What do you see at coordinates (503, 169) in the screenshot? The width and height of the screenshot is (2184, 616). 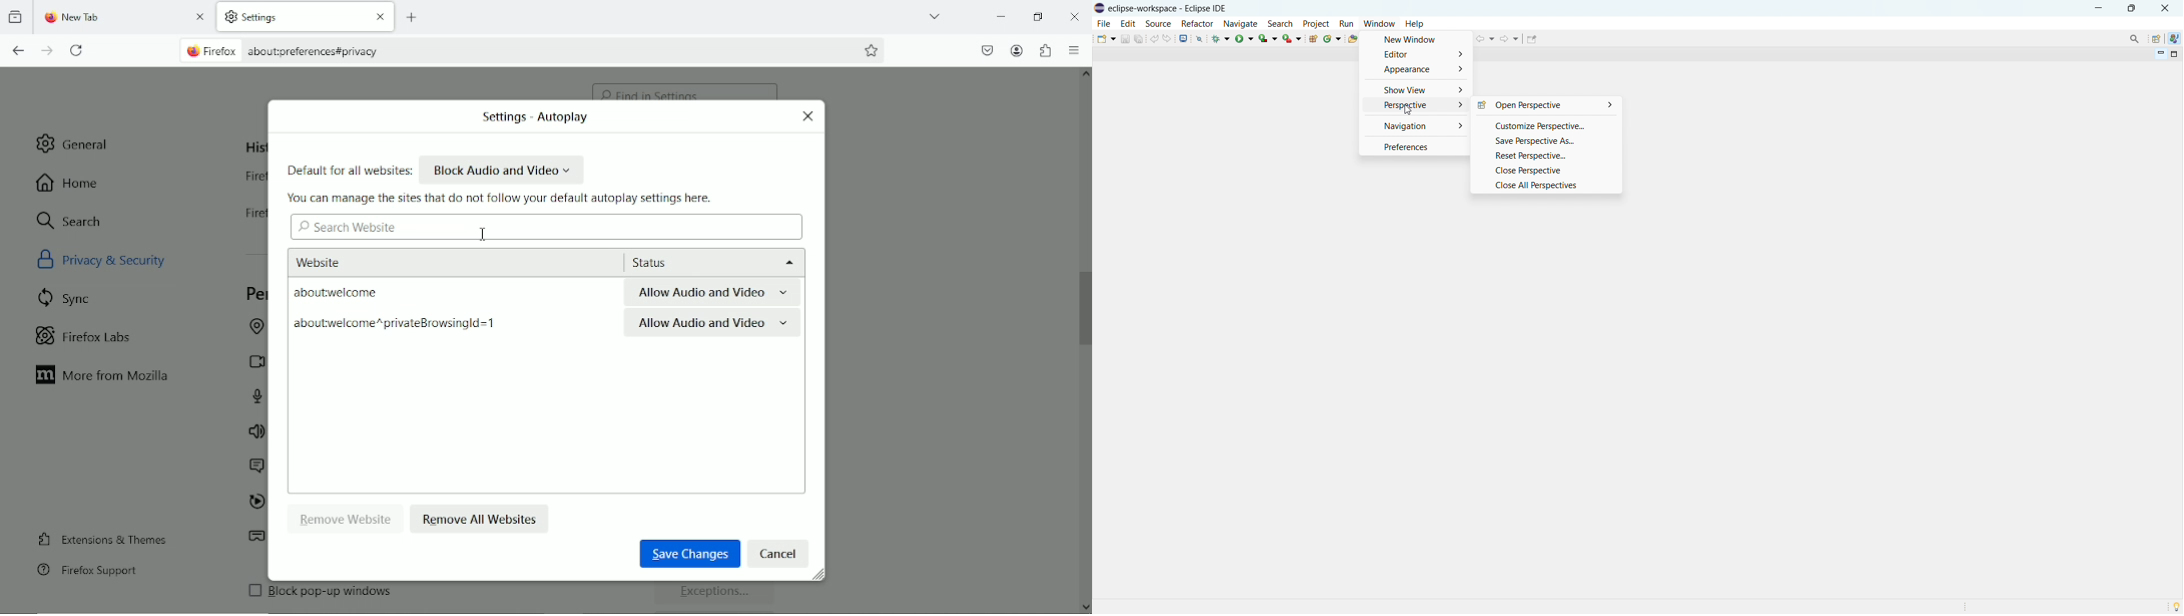 I see `black audio and video` at bounding box center [503, 169].